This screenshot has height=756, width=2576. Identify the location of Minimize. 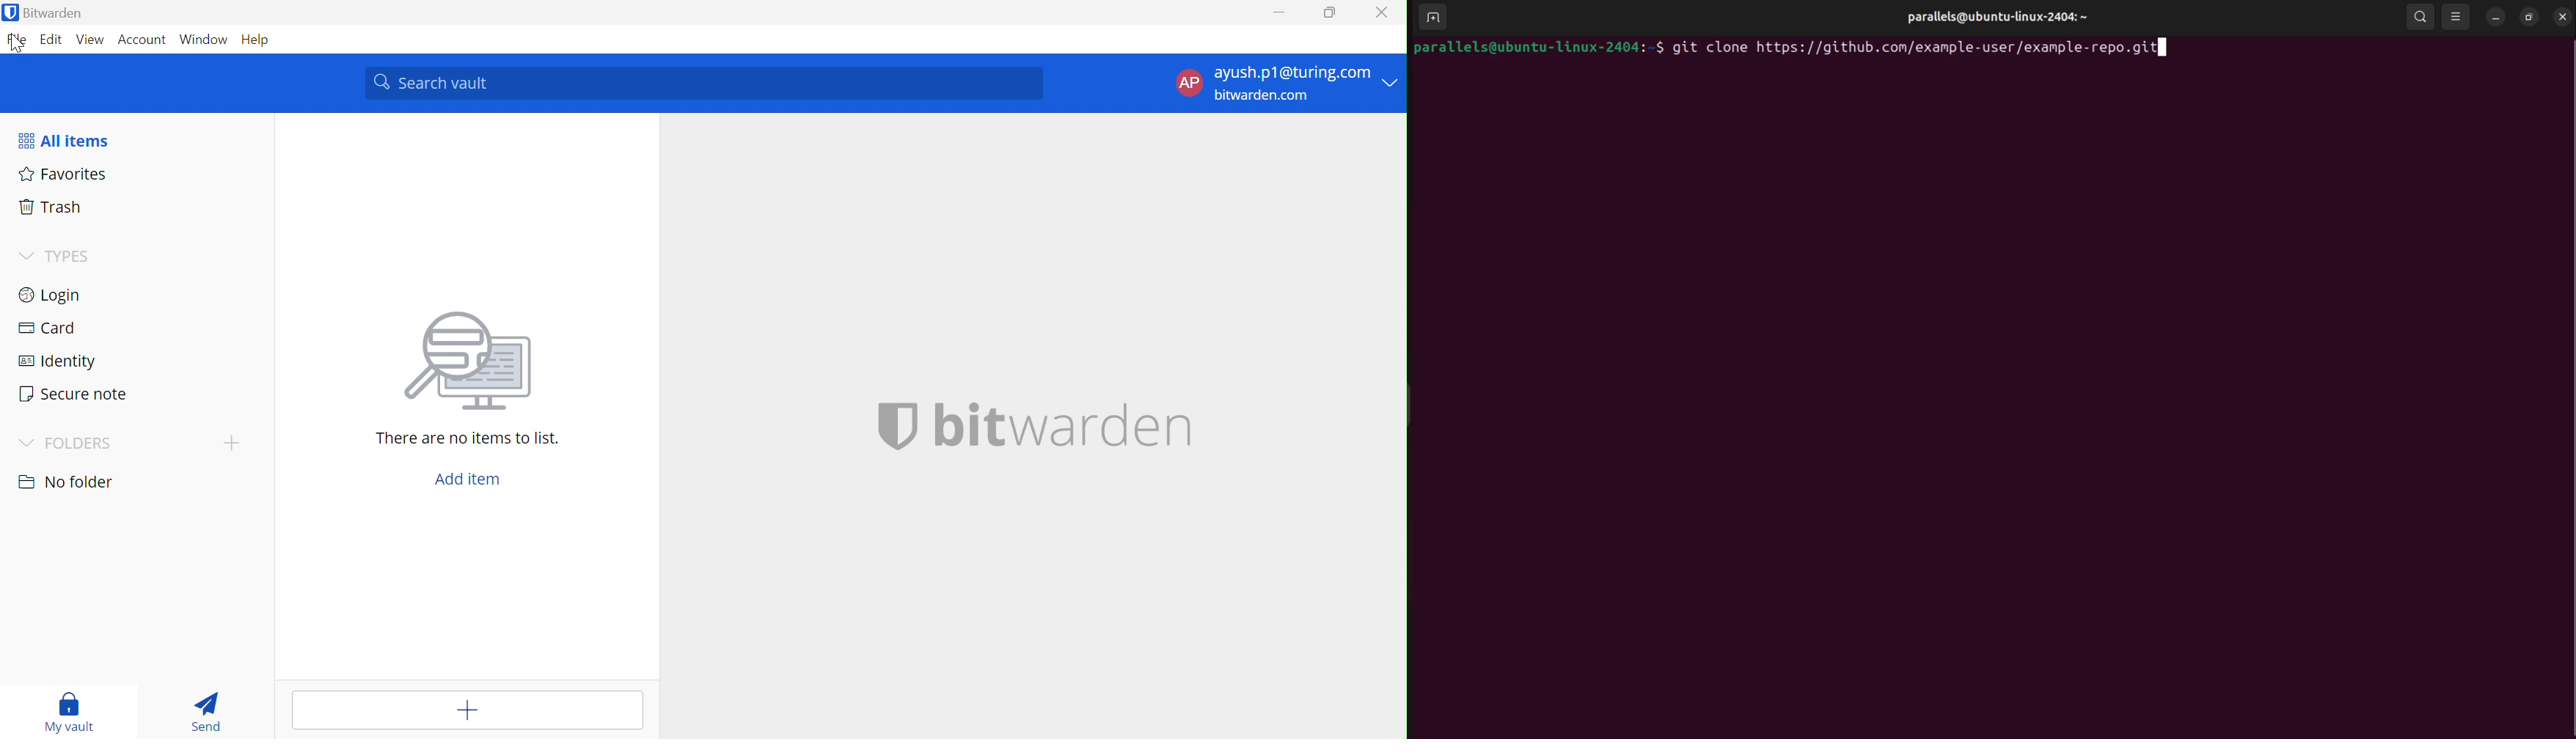
(1276, 15).